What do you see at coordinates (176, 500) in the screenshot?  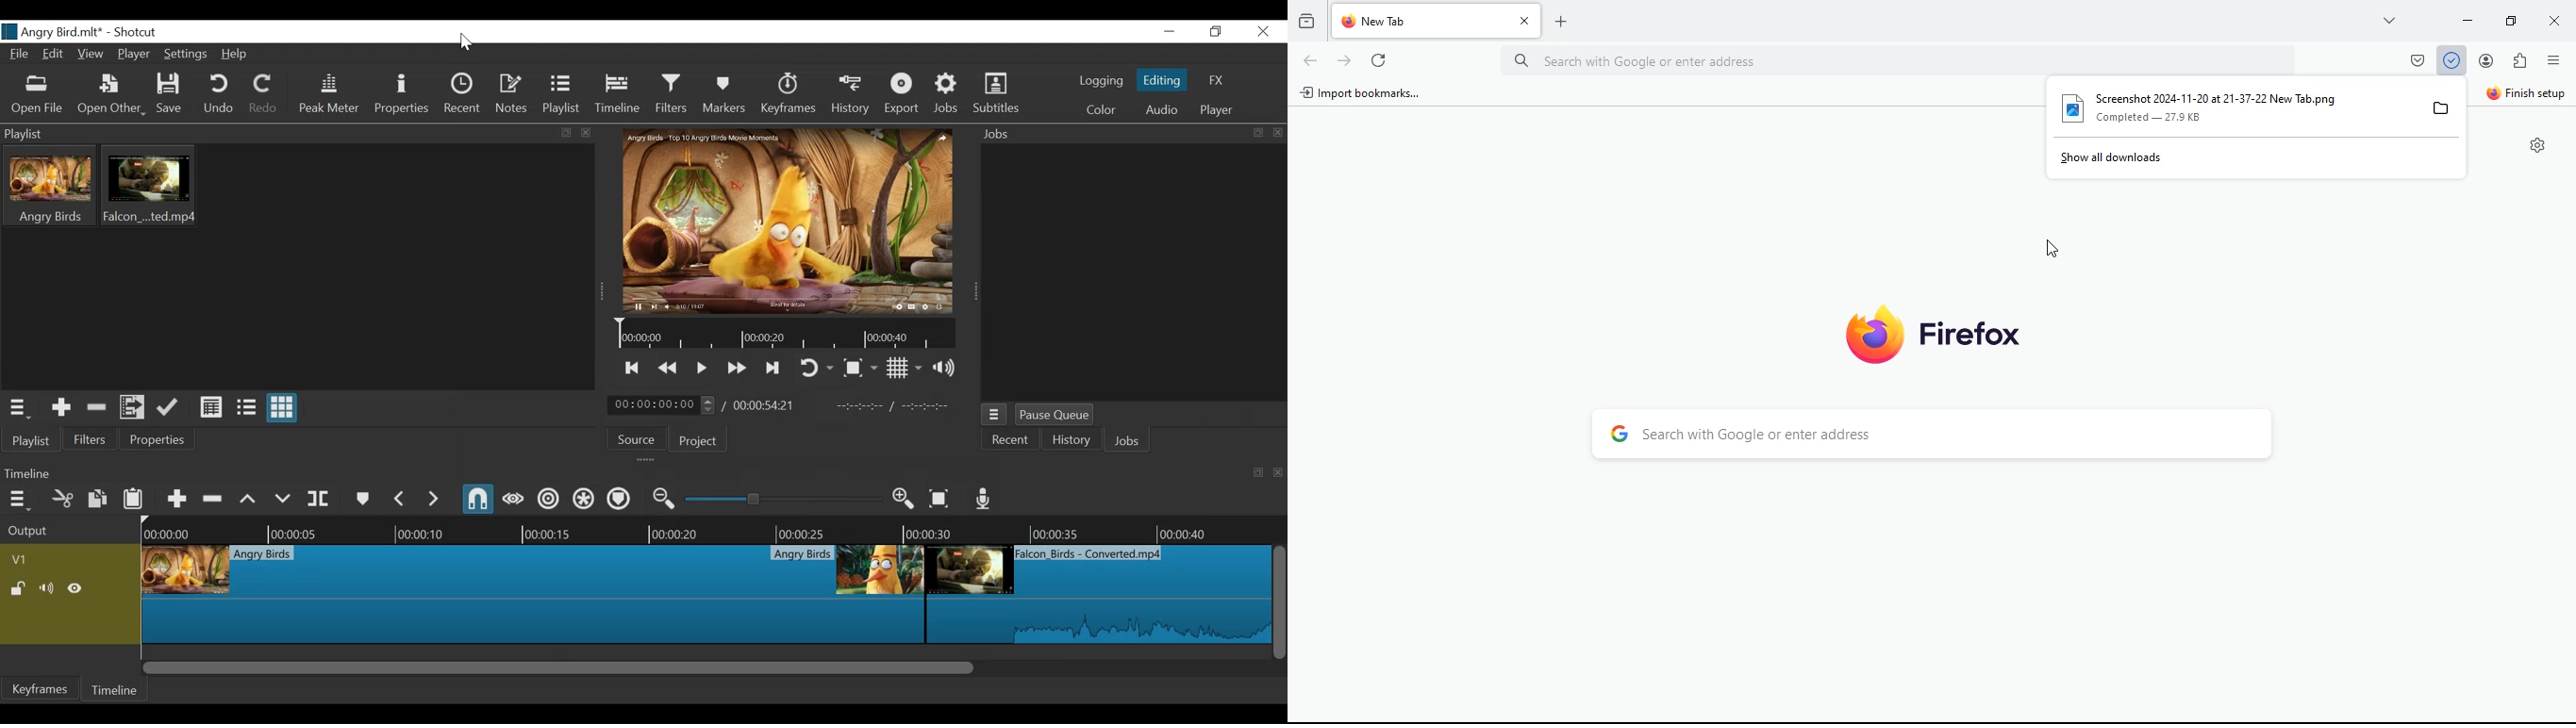 I see `Append` at bounding box center [176, 500].